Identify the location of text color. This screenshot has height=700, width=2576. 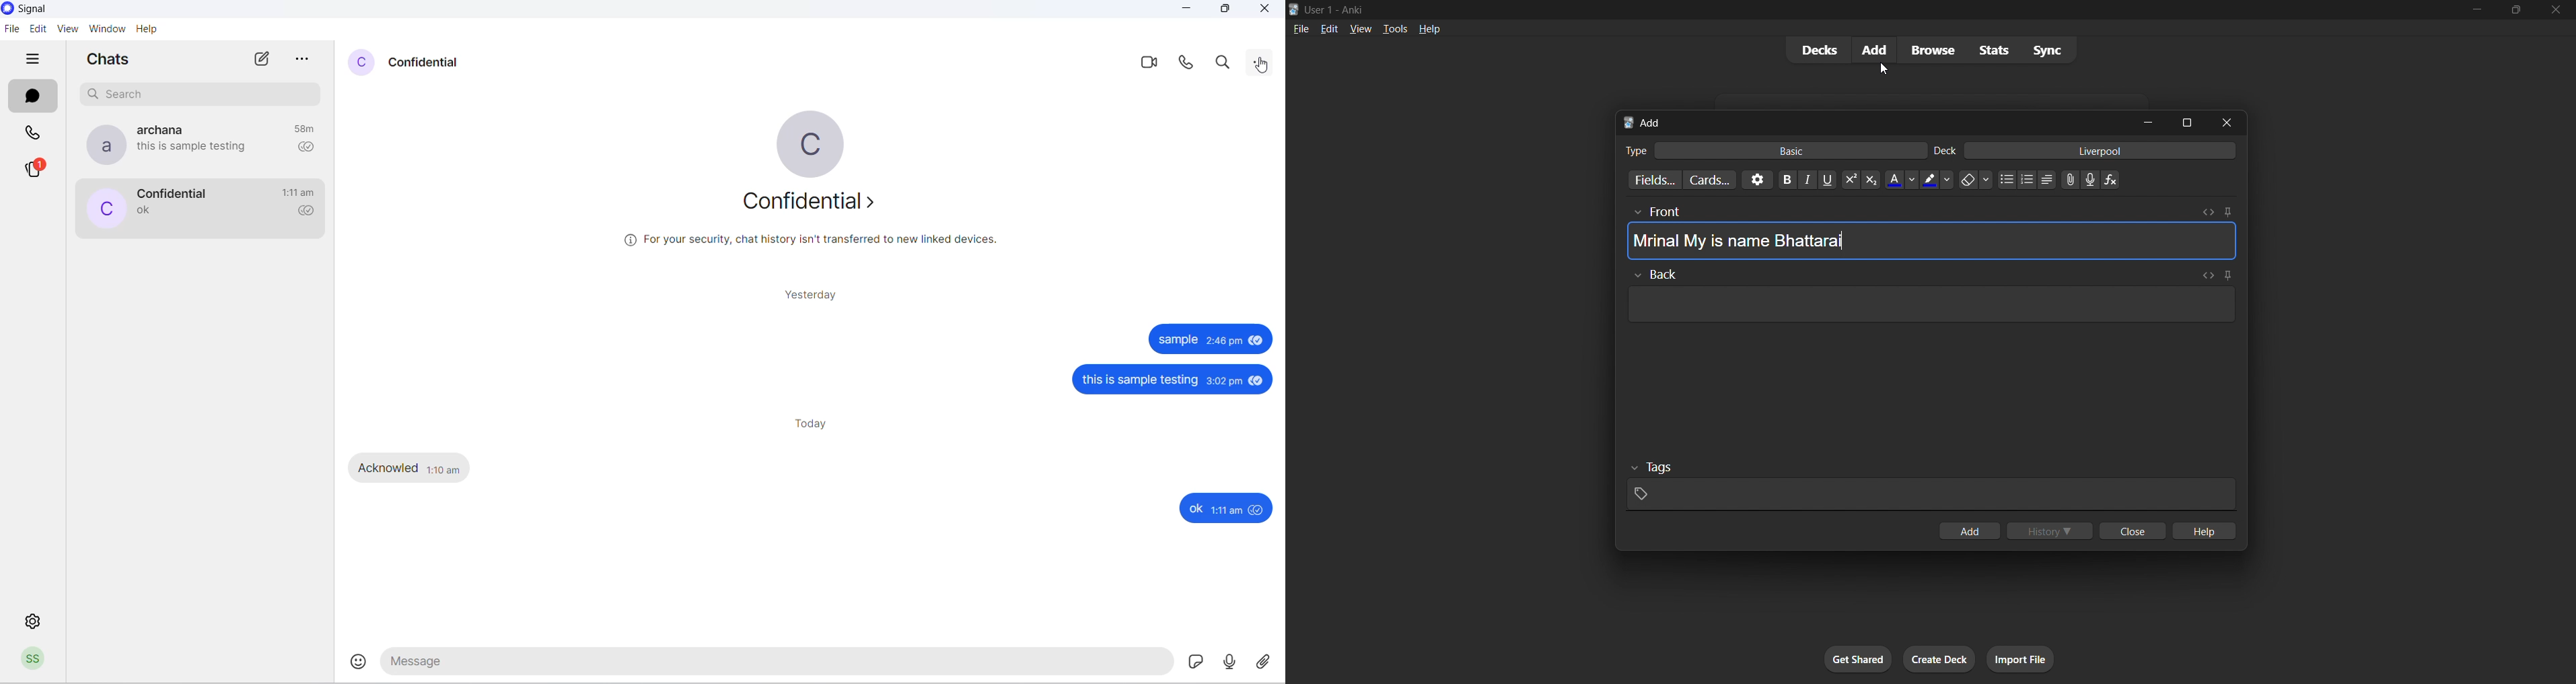
(1900, 181).